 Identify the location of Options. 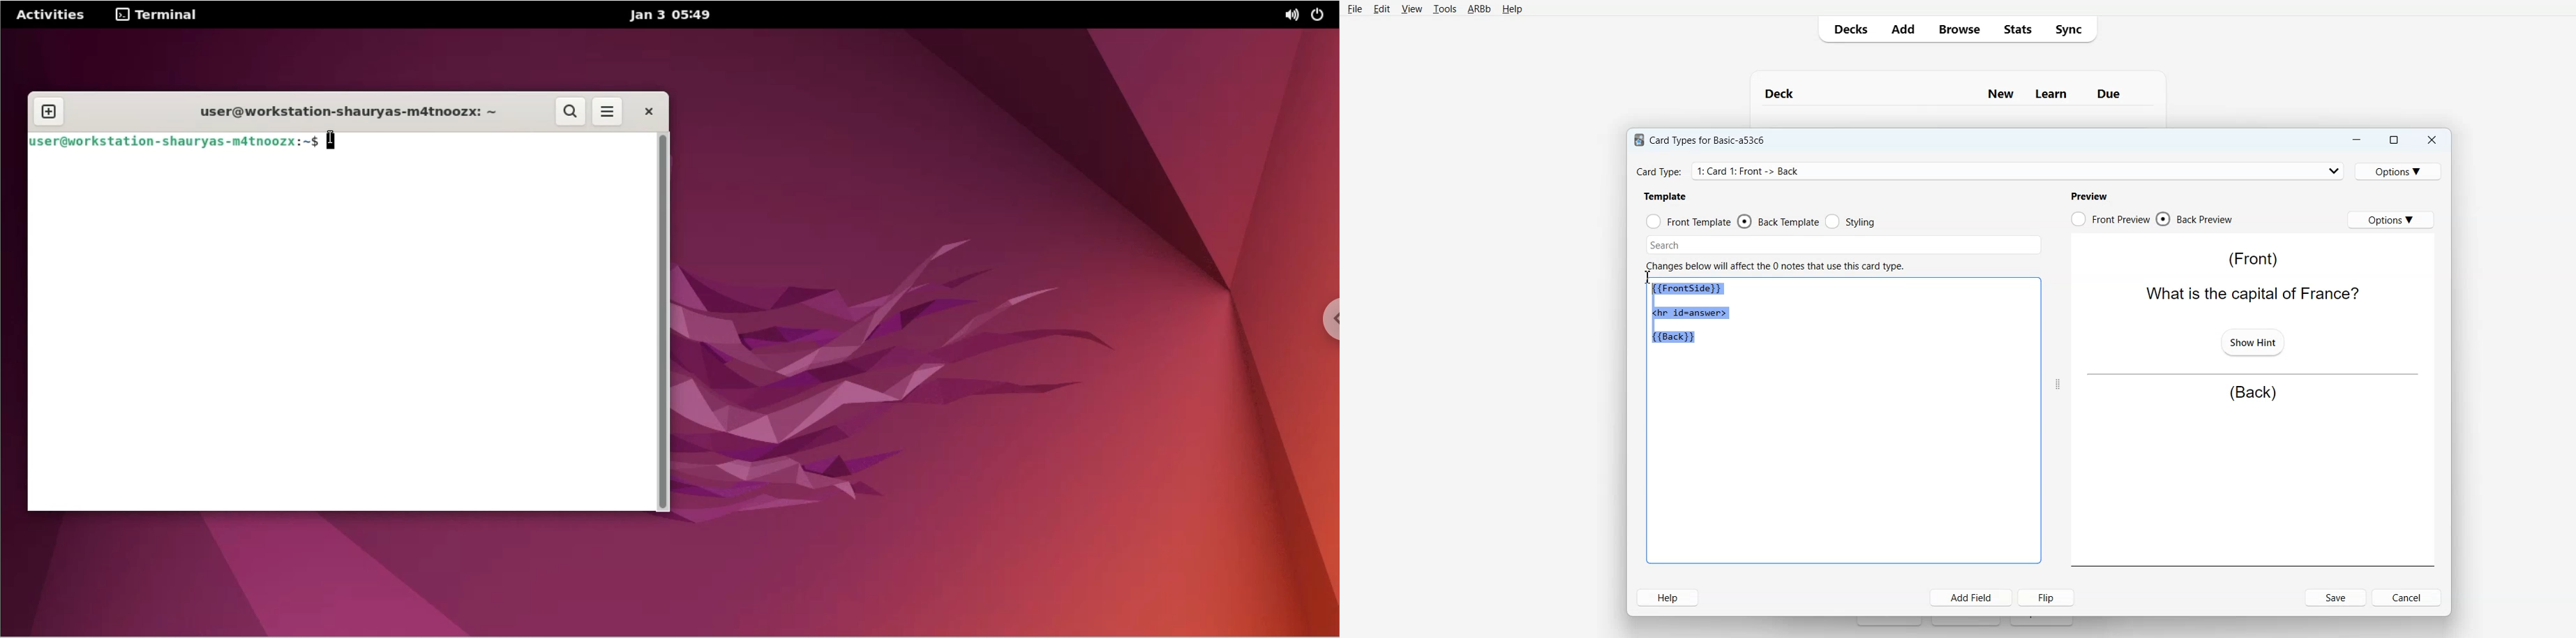
(2391, 219).